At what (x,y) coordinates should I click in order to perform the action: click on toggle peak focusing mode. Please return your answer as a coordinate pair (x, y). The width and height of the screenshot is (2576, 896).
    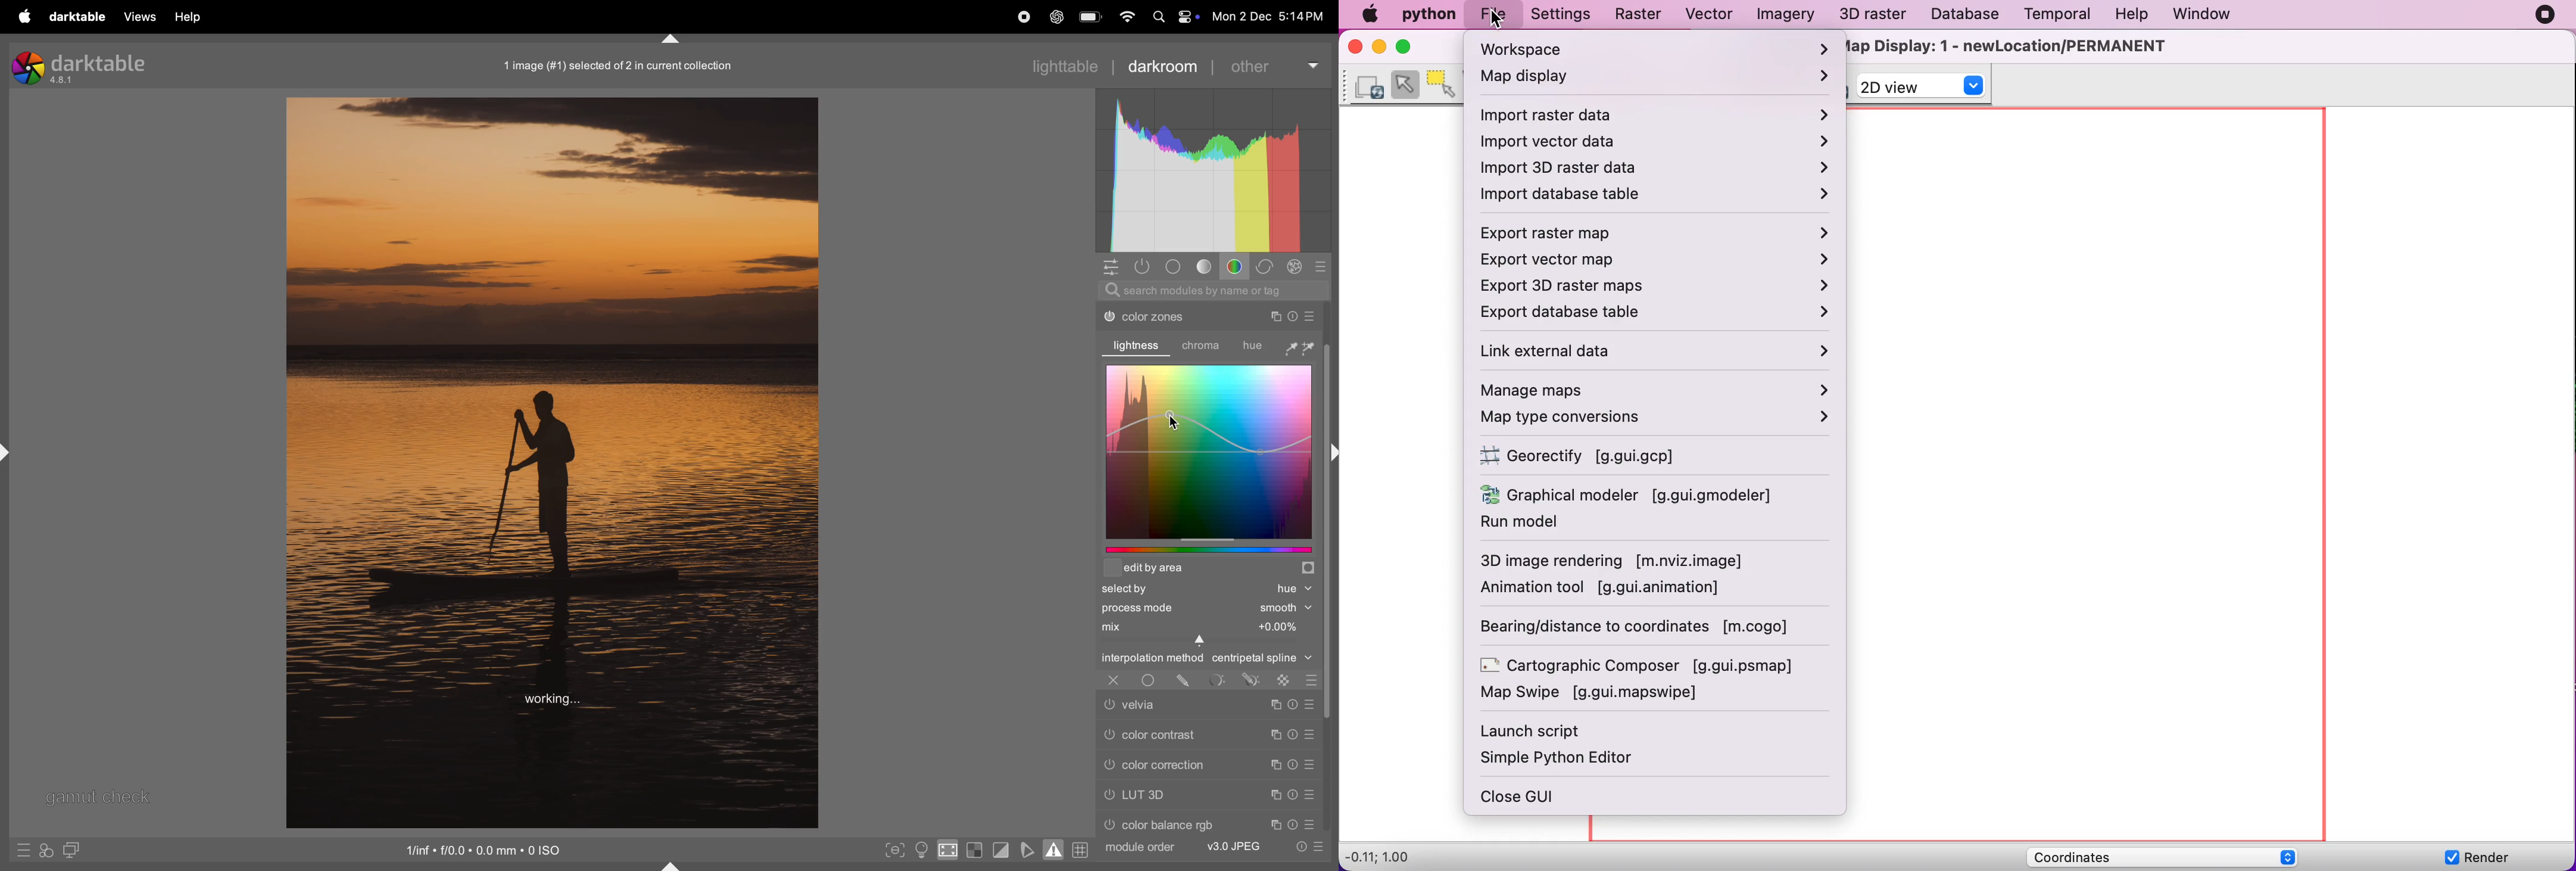
    Looking at the image, I should click on (893, 850).